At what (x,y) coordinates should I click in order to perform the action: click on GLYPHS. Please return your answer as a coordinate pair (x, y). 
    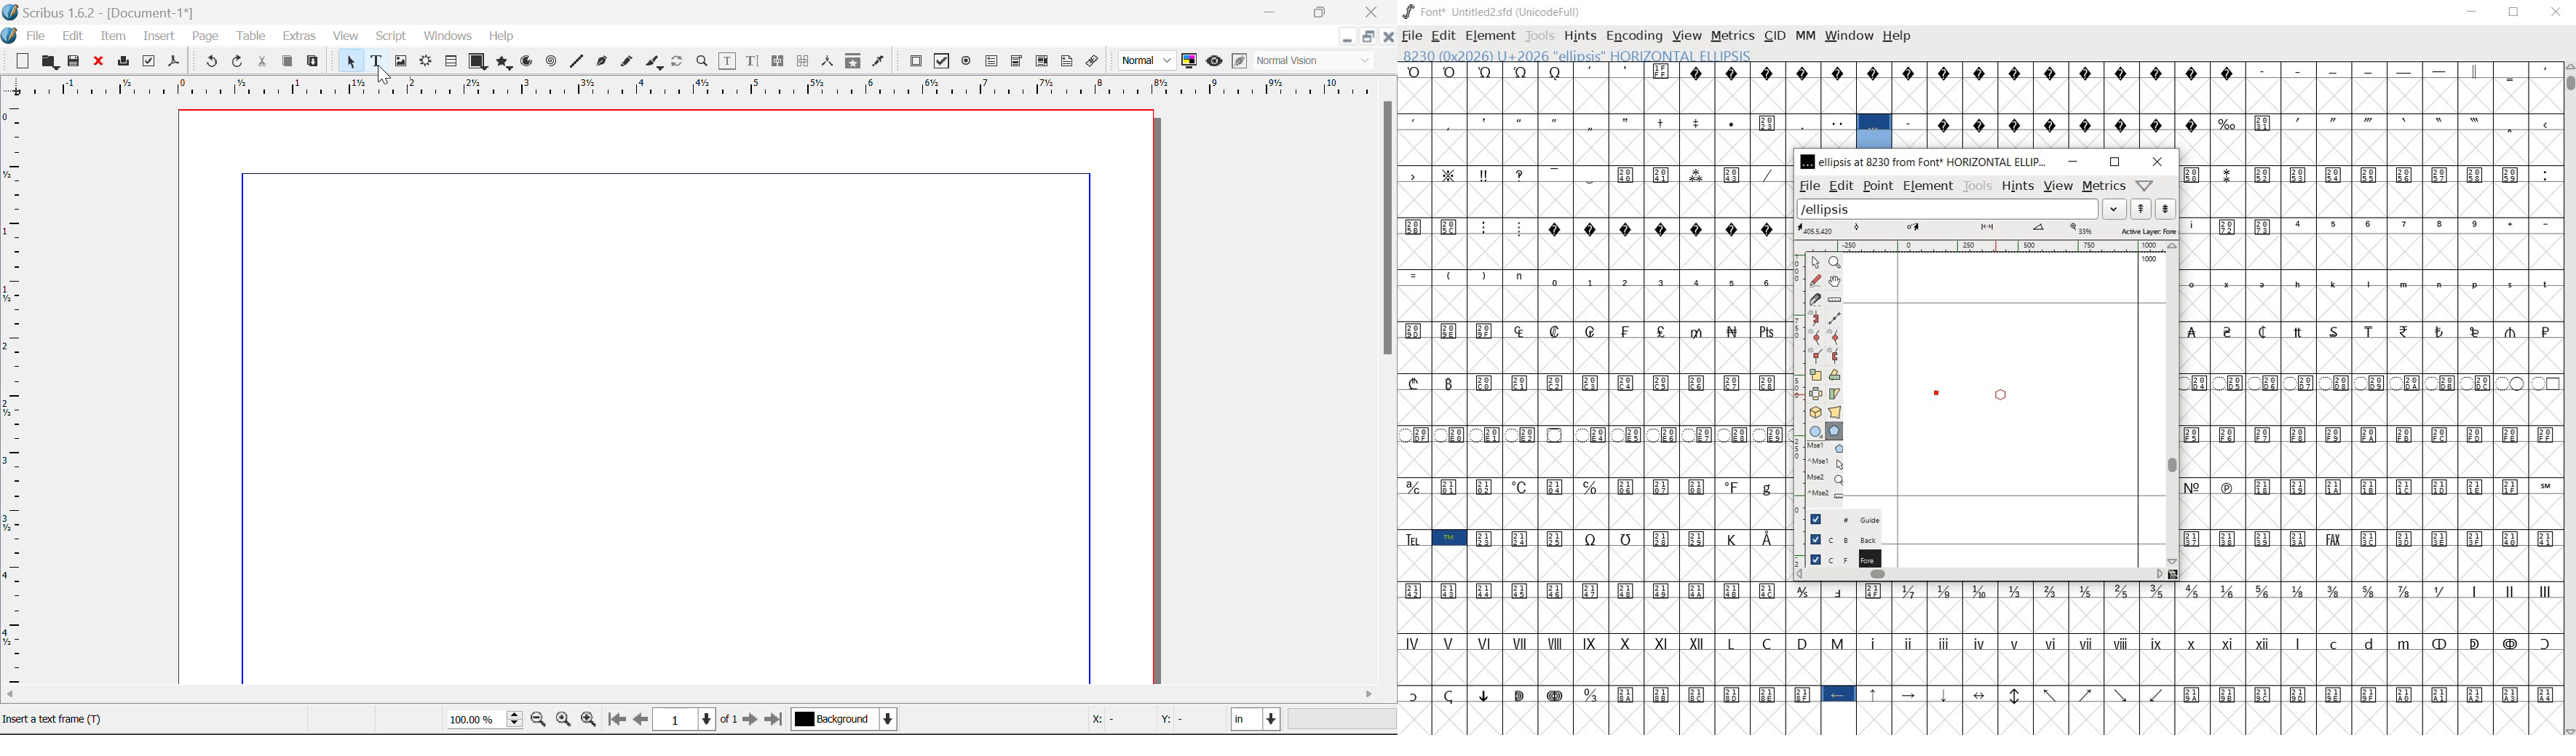
    Looking at the image, I should click on (1588, 393).